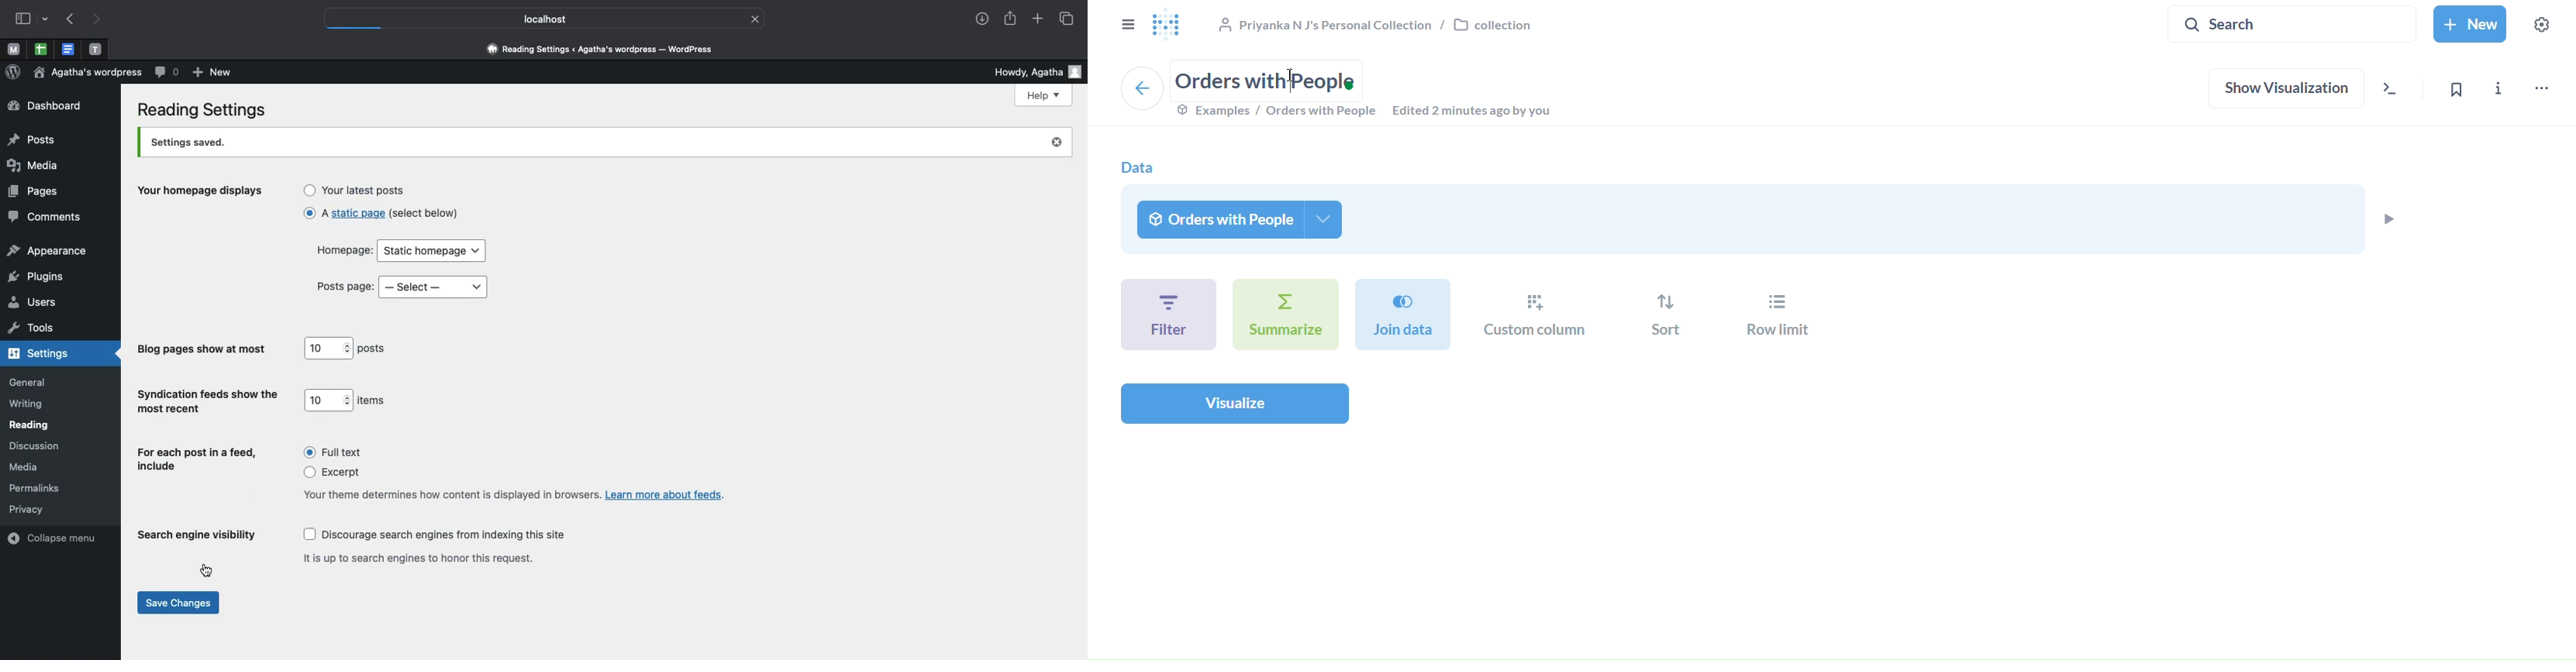 This screenshot has width=2576, height=672. I want to click on Next page, so click(99, 20).